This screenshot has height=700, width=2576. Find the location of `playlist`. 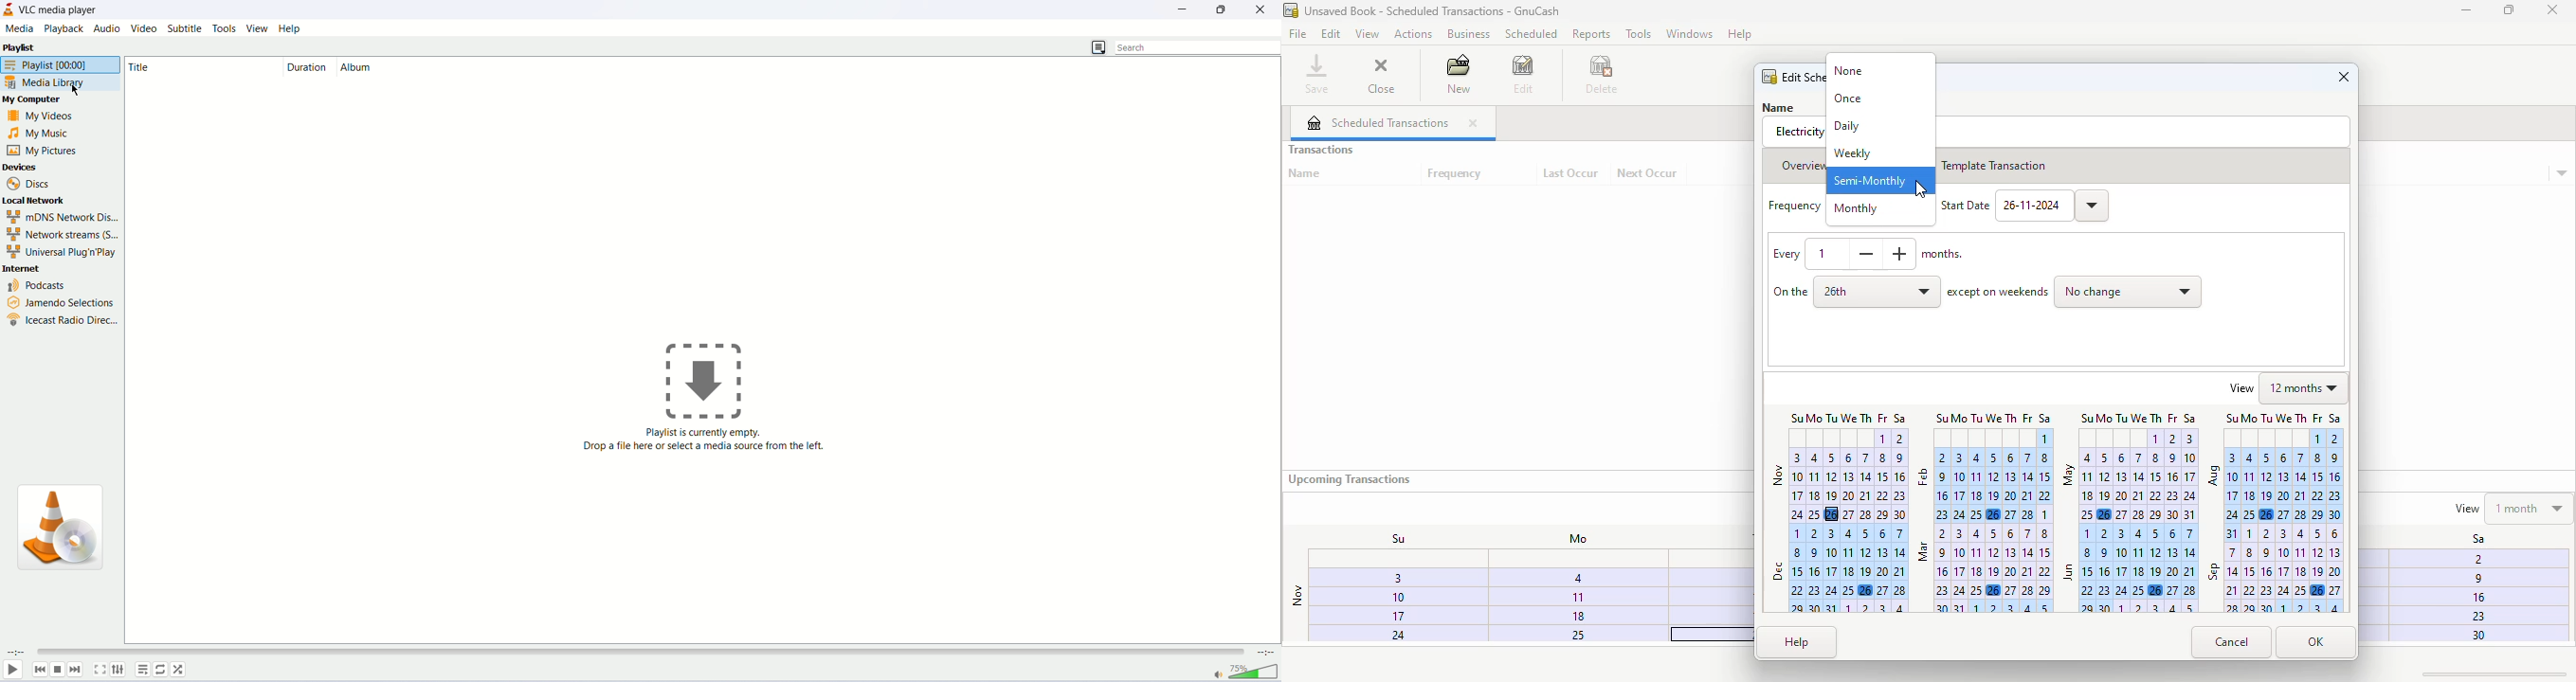

playlist is located at coordinates (23, 47).